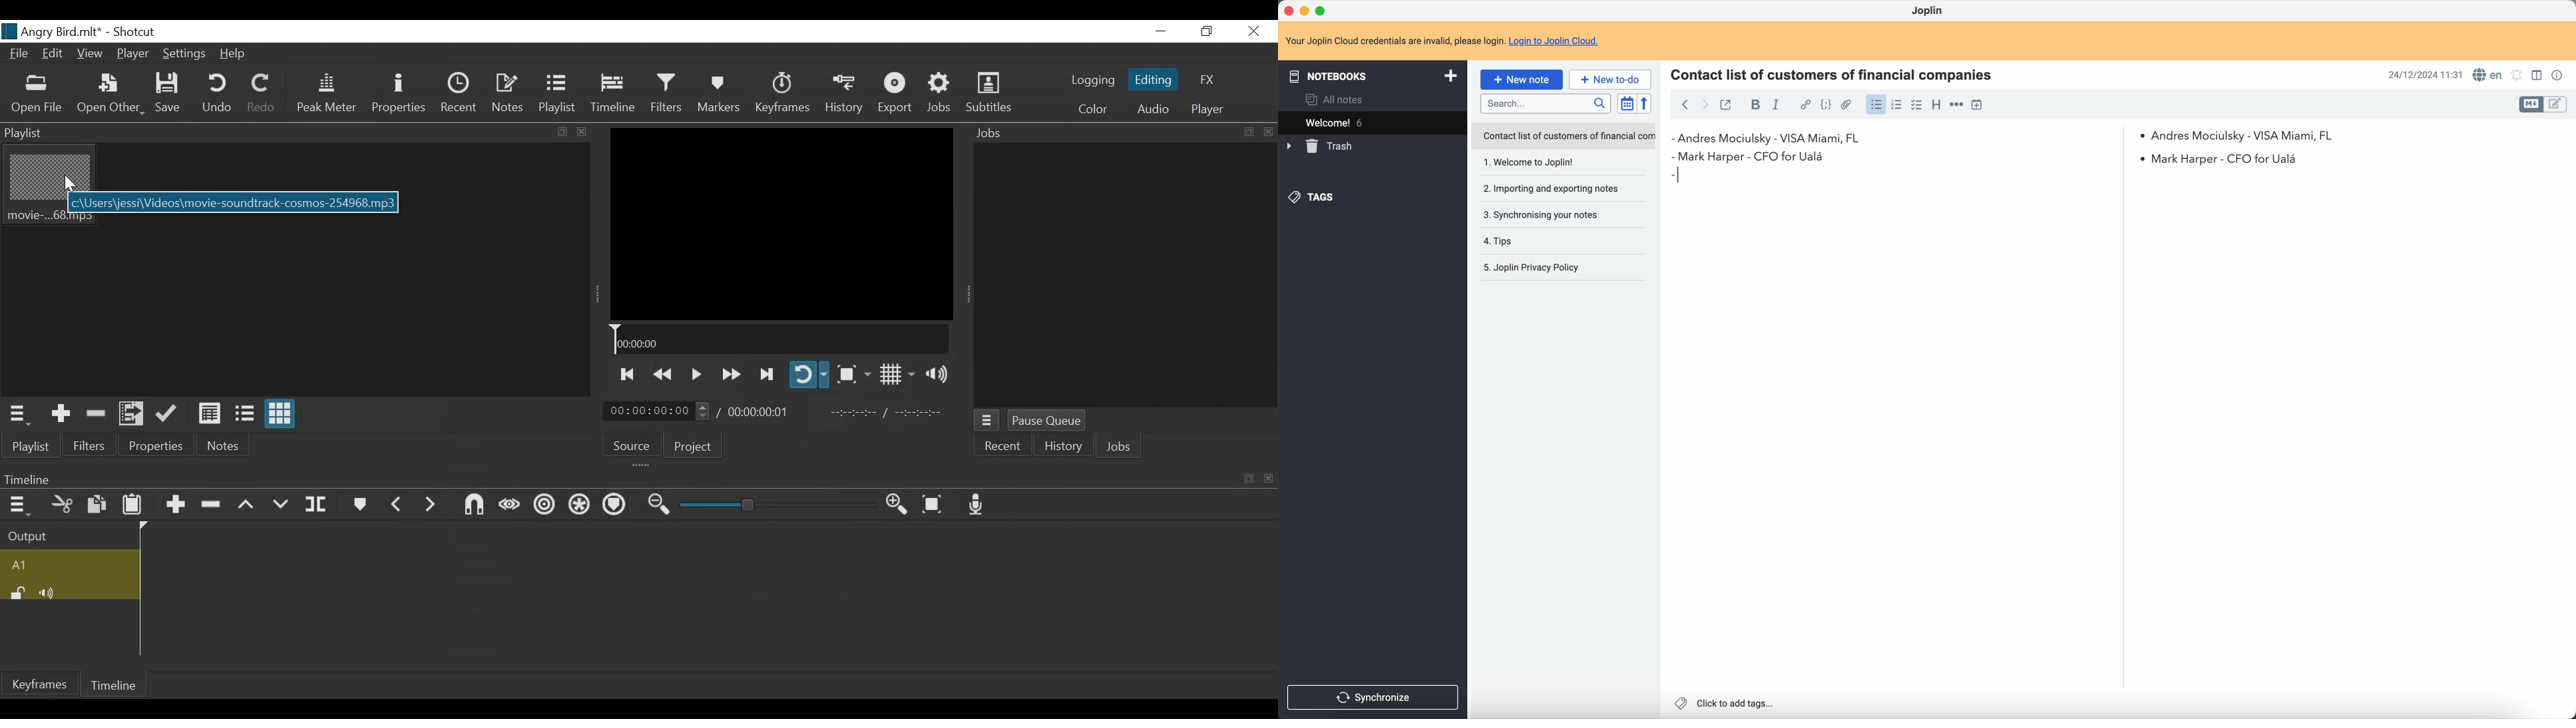  What do you see at coordinates (618, 479) in the screenshot?
I see `Timeline menu` at bounding box center [618, 479].